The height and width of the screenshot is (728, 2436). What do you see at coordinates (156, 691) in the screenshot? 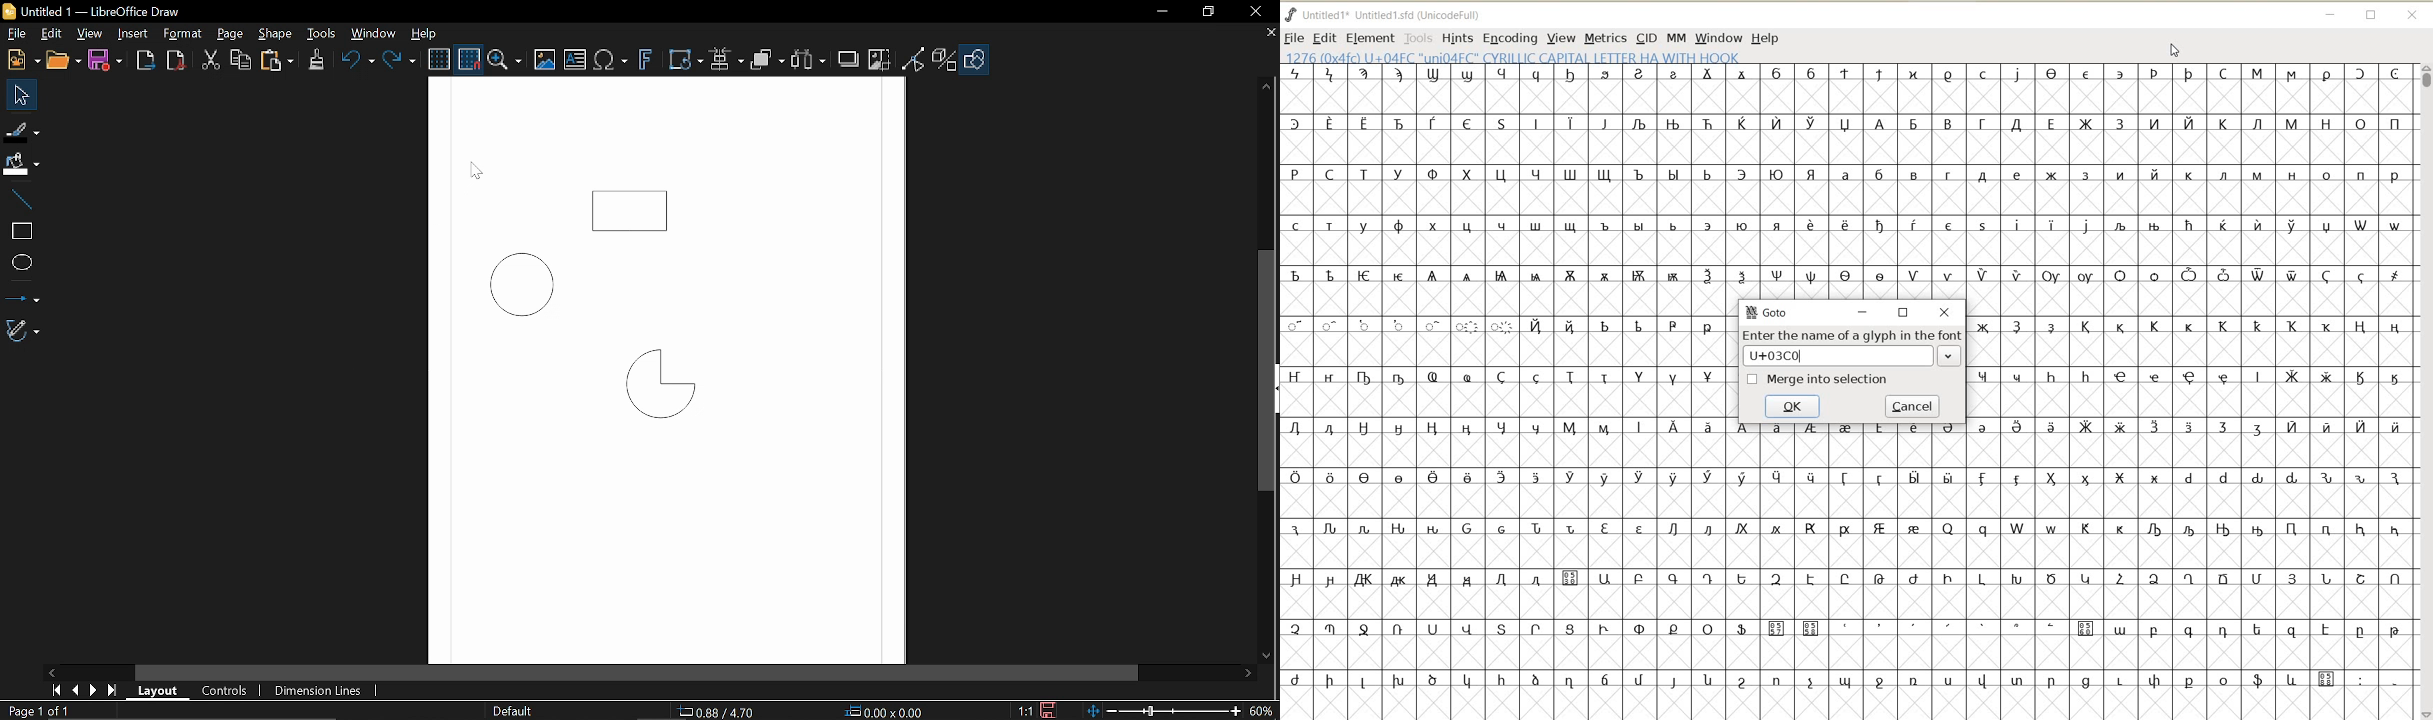
I see `Layout` at bounding box center [156, 691].